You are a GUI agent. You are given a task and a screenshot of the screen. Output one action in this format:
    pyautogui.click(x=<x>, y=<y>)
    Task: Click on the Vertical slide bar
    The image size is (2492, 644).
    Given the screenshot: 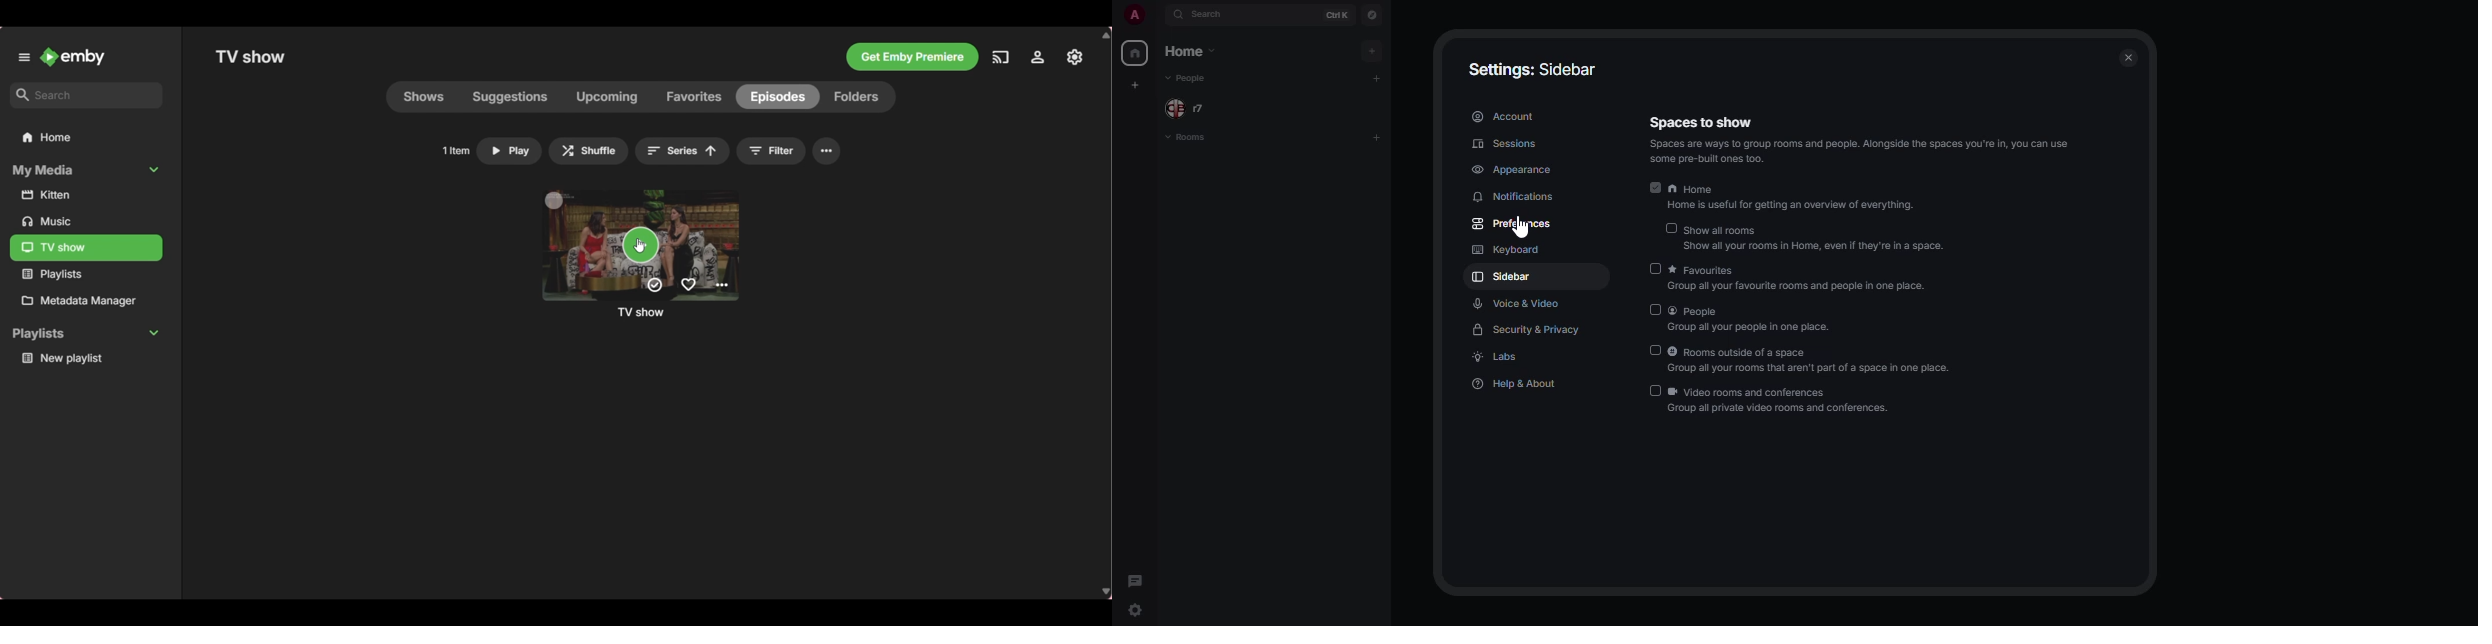 What is the action you would take?
    pyautogui.click(x=1106, y=173)
    